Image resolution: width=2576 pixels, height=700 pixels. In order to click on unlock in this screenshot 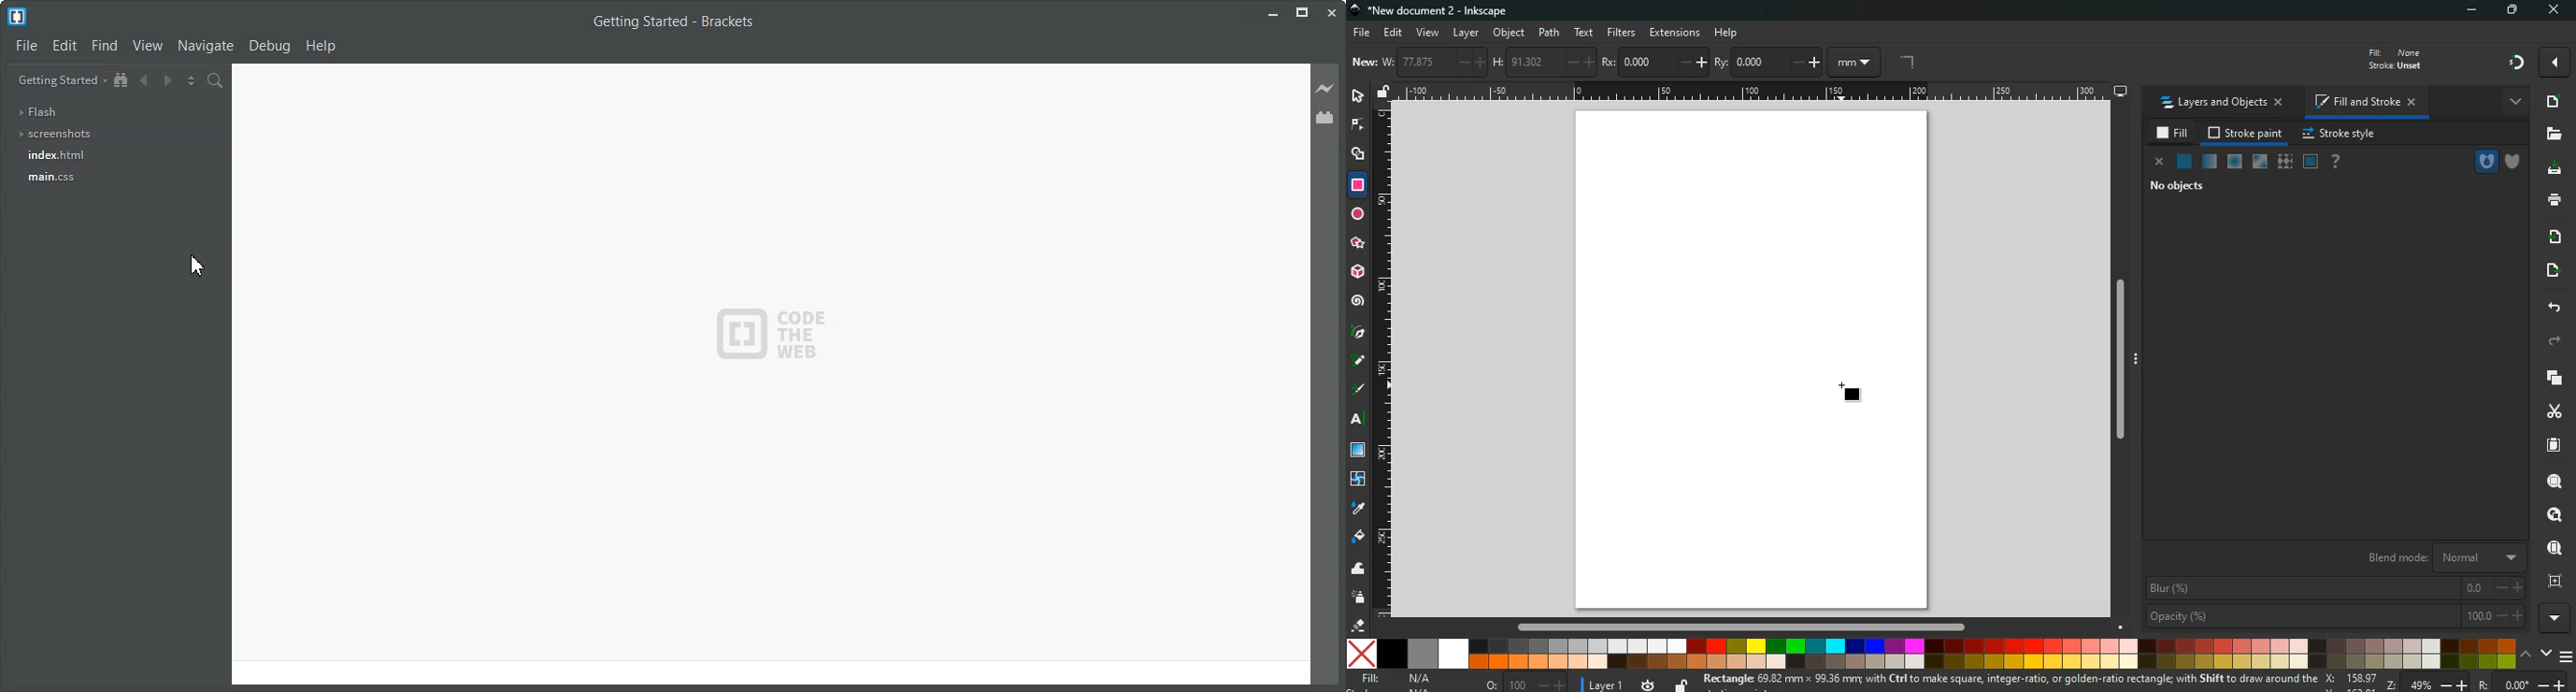, I will do `click(1678, 685)`.